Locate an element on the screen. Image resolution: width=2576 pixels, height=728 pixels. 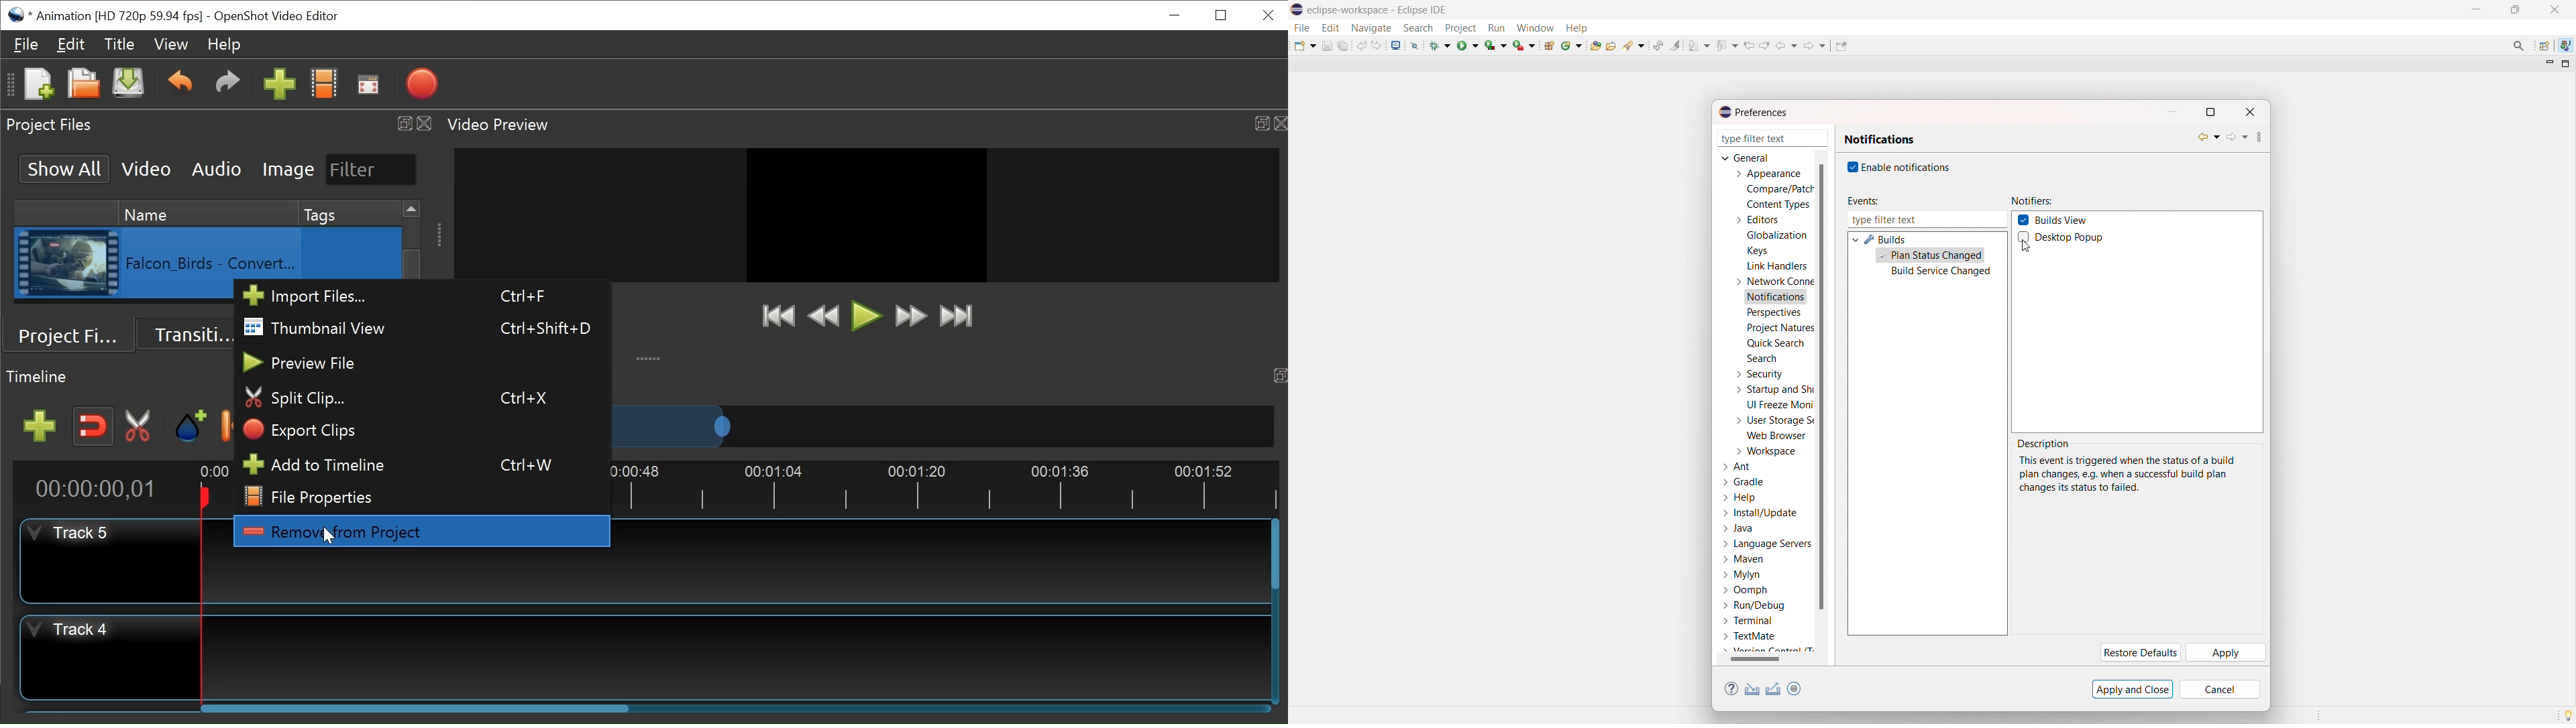
navigate is located at coordinates (1371, 27).